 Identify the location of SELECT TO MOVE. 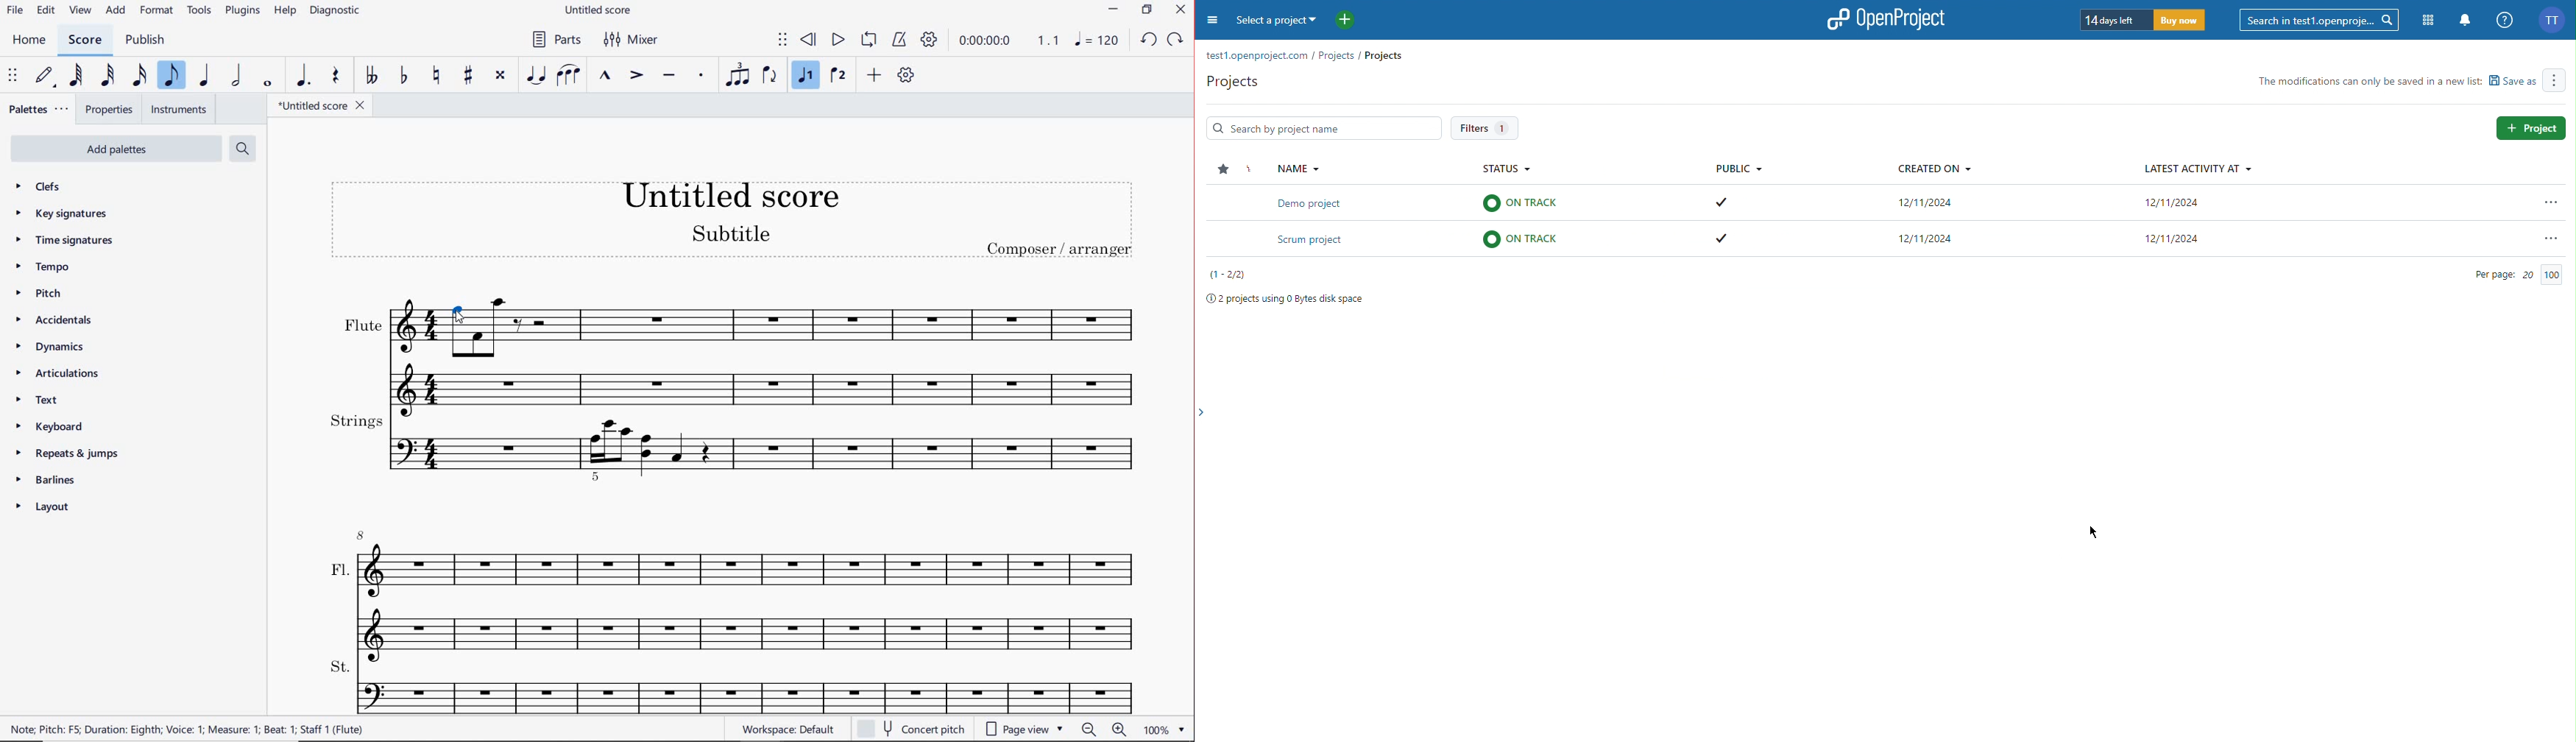
(13, 76).